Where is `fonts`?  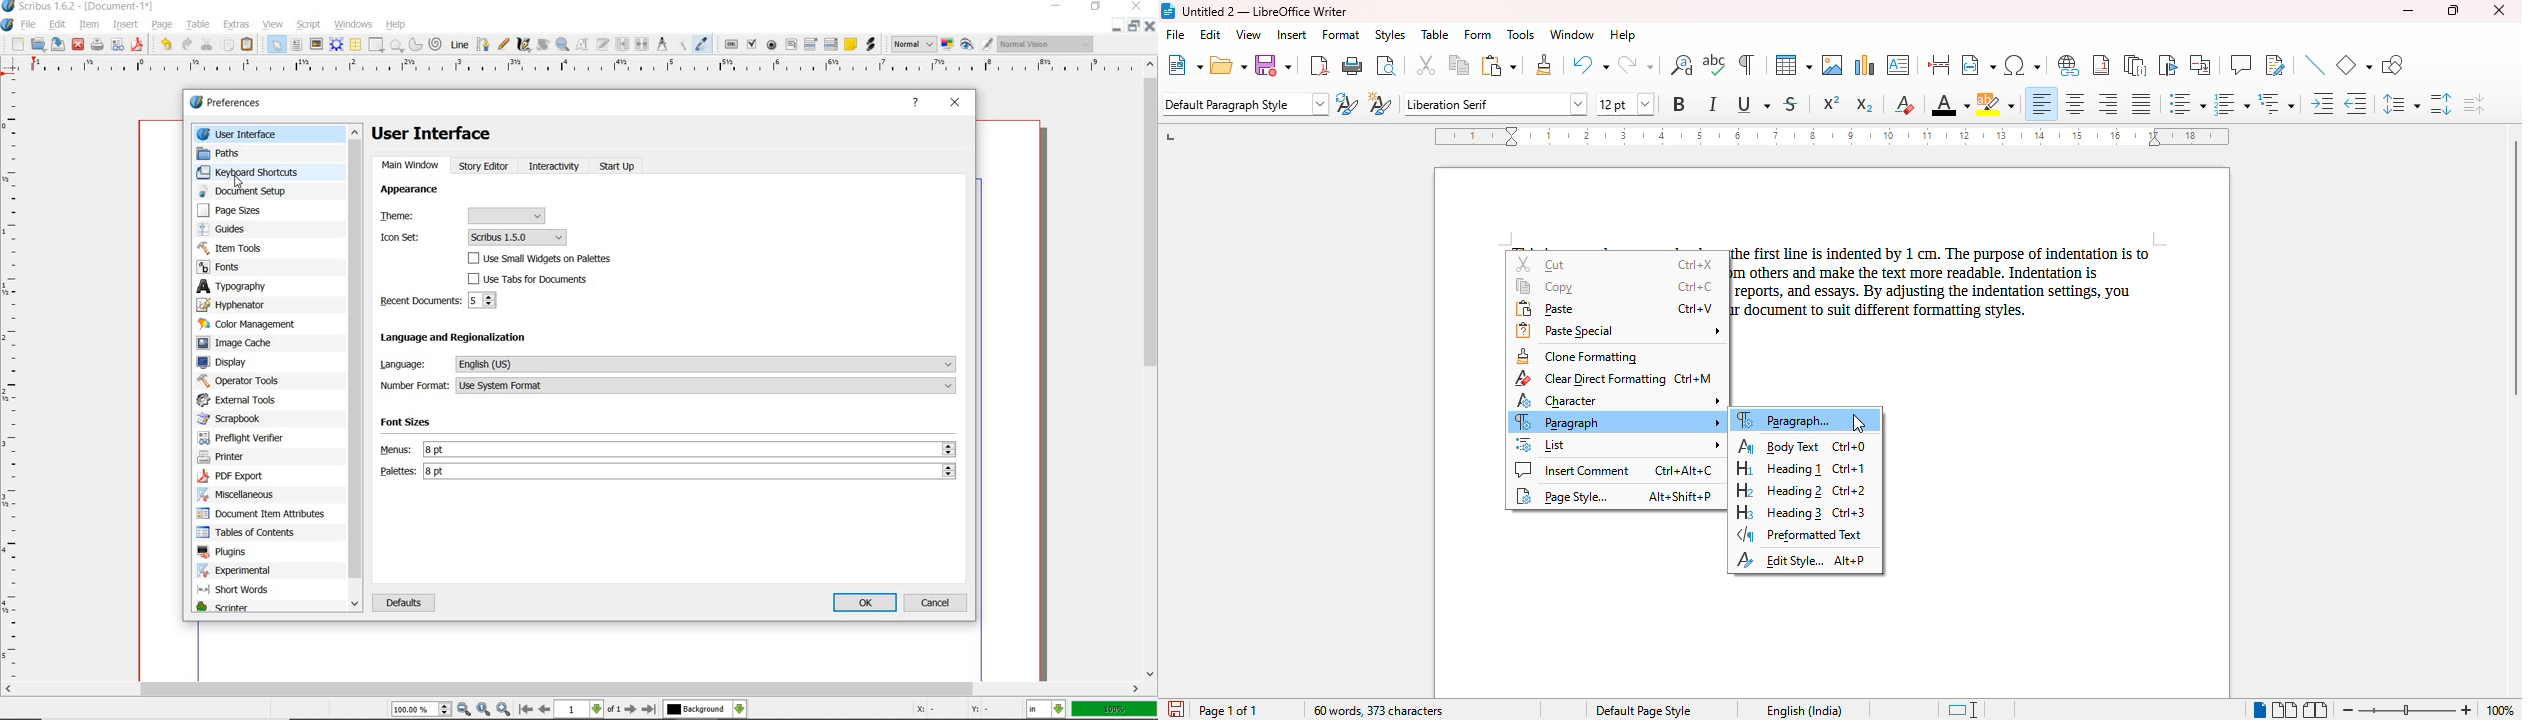
fonts is located at coordinates (234, 268).